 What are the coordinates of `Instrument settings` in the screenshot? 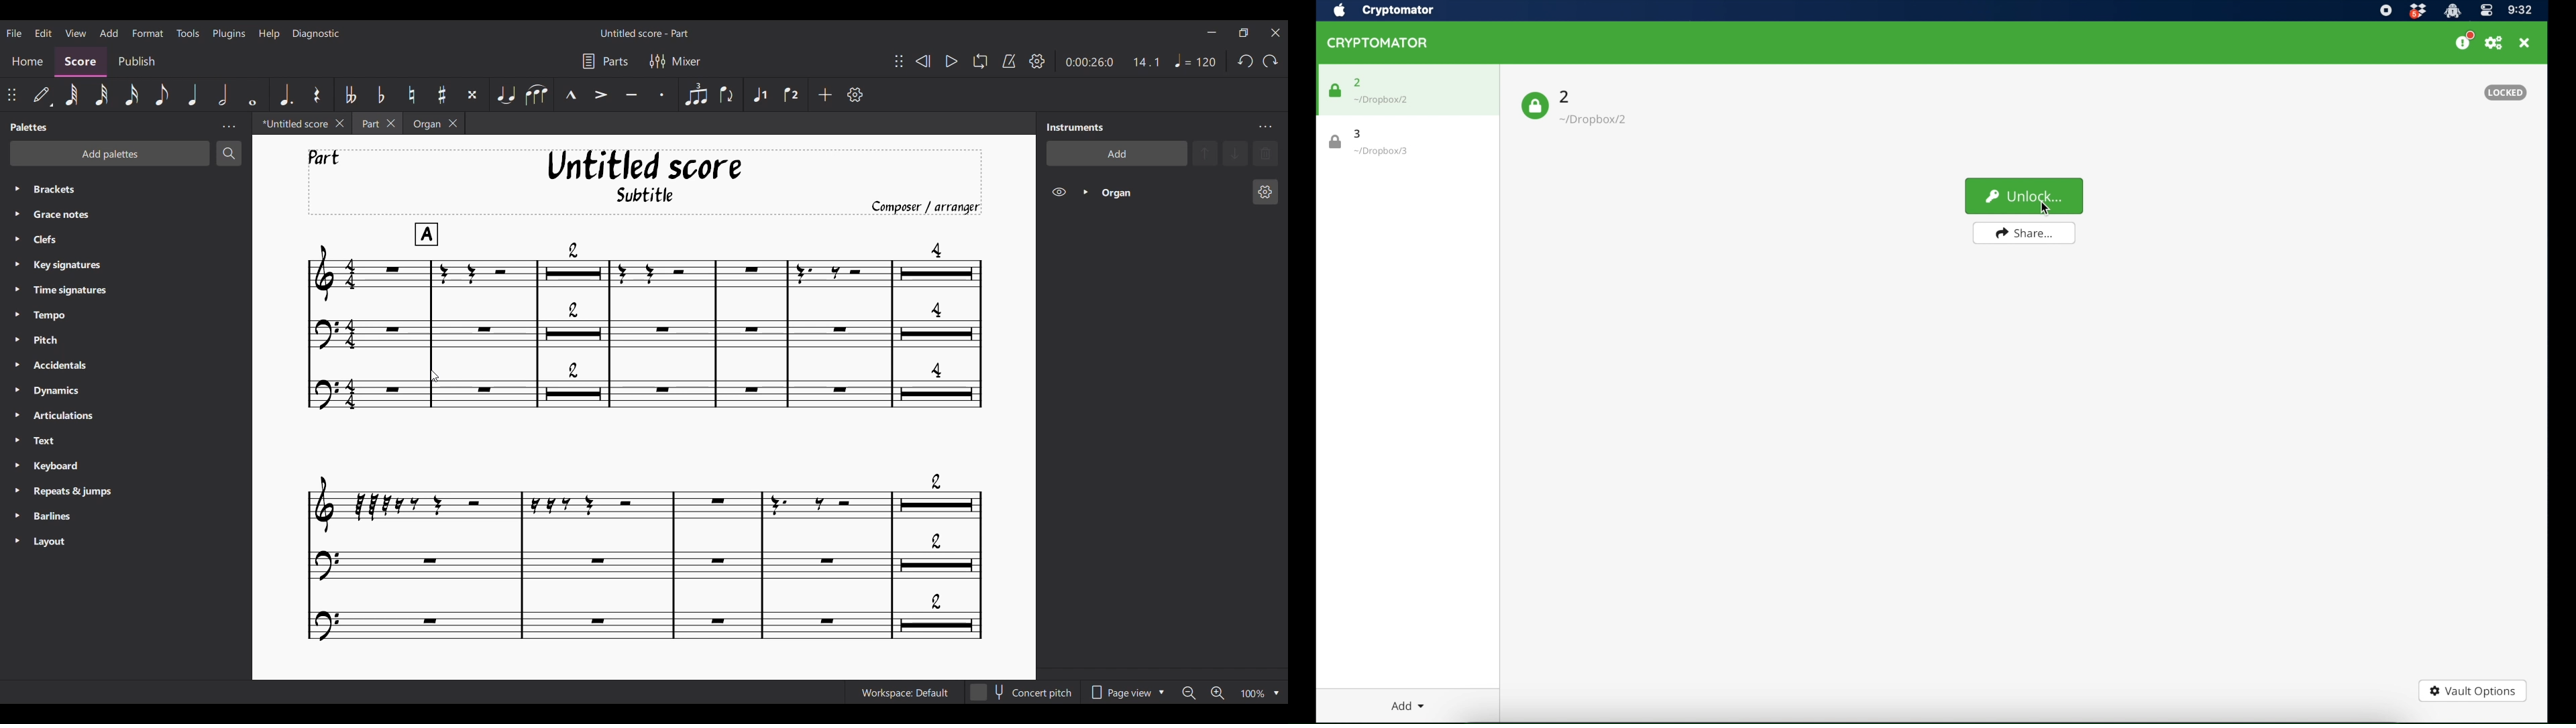 It's located at (1266, 127).